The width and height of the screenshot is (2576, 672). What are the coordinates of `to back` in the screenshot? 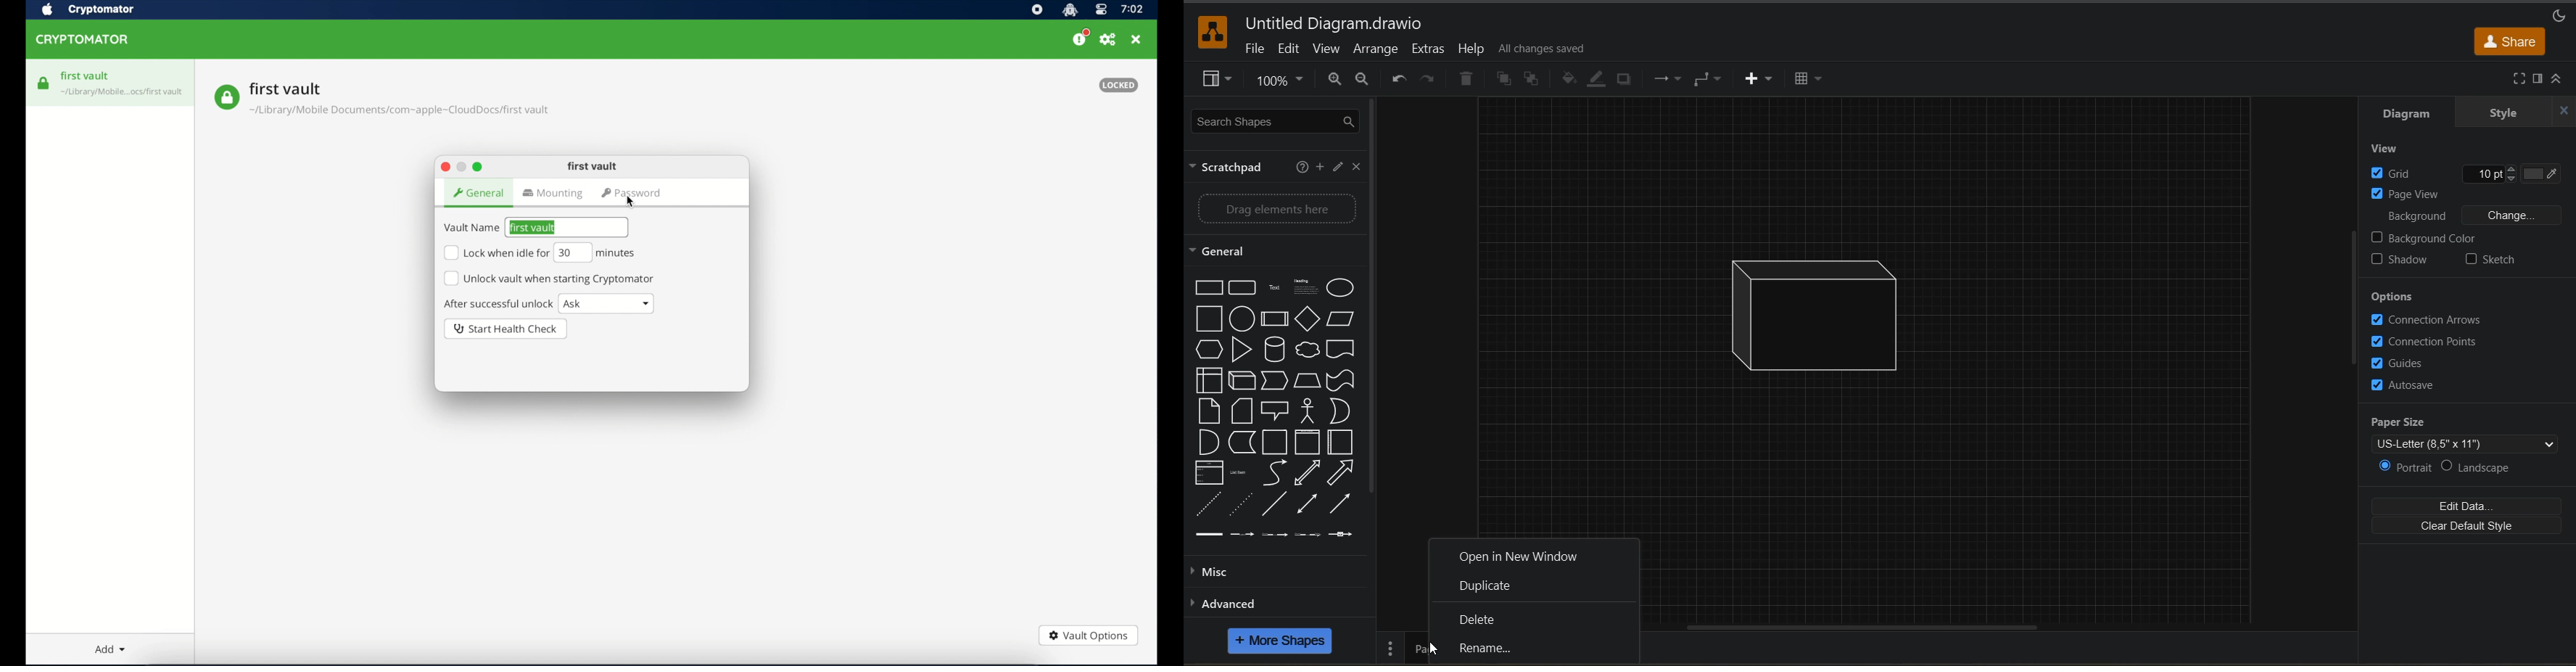 It's located at (1534, 80).